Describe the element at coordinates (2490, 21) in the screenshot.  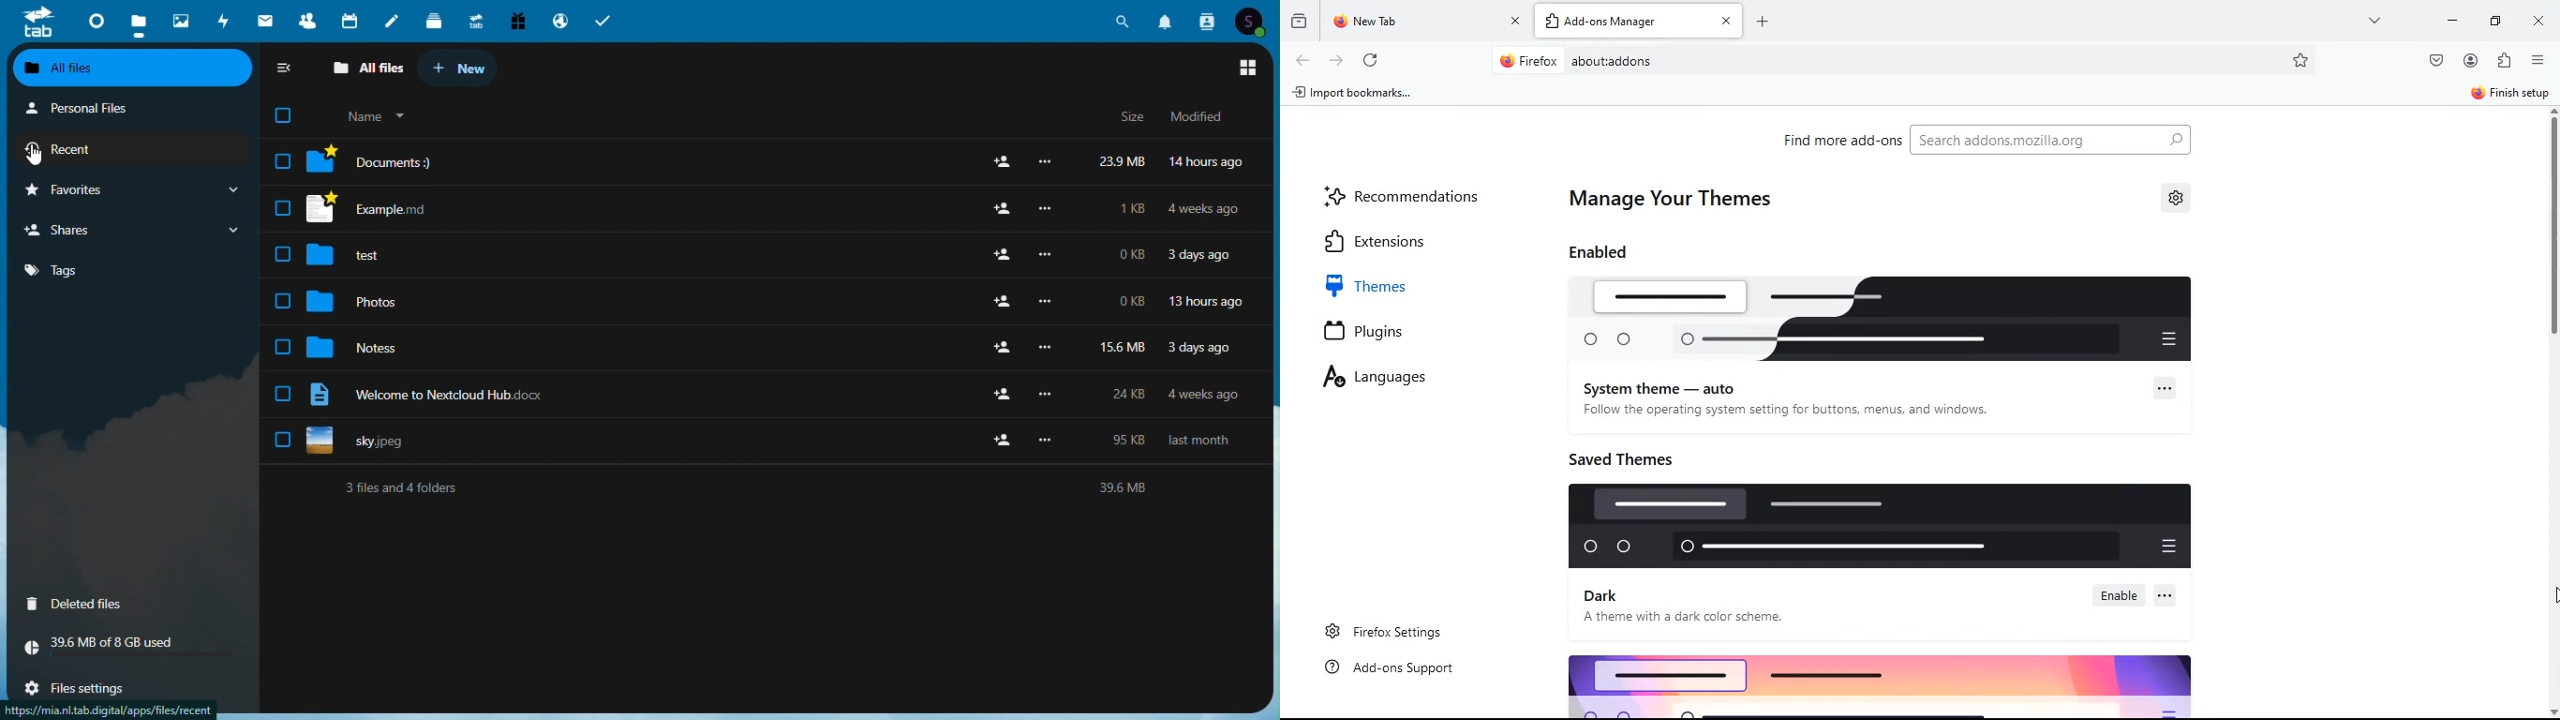
I see `maximize` at that location.